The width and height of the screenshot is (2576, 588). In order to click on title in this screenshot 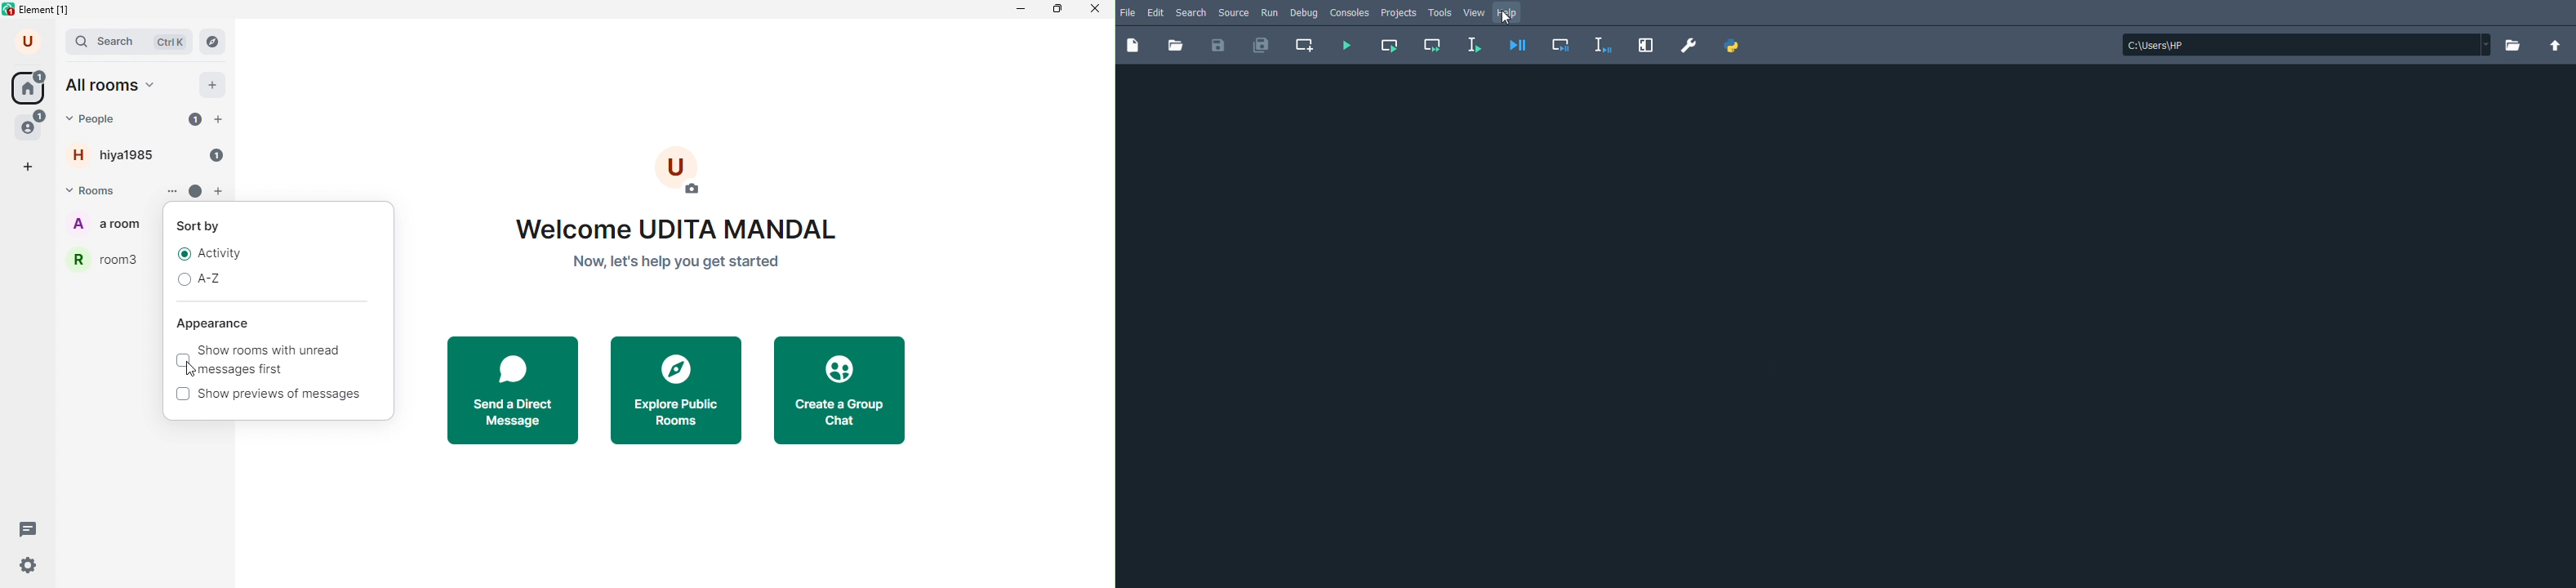, I will do `click(42, 10)`.